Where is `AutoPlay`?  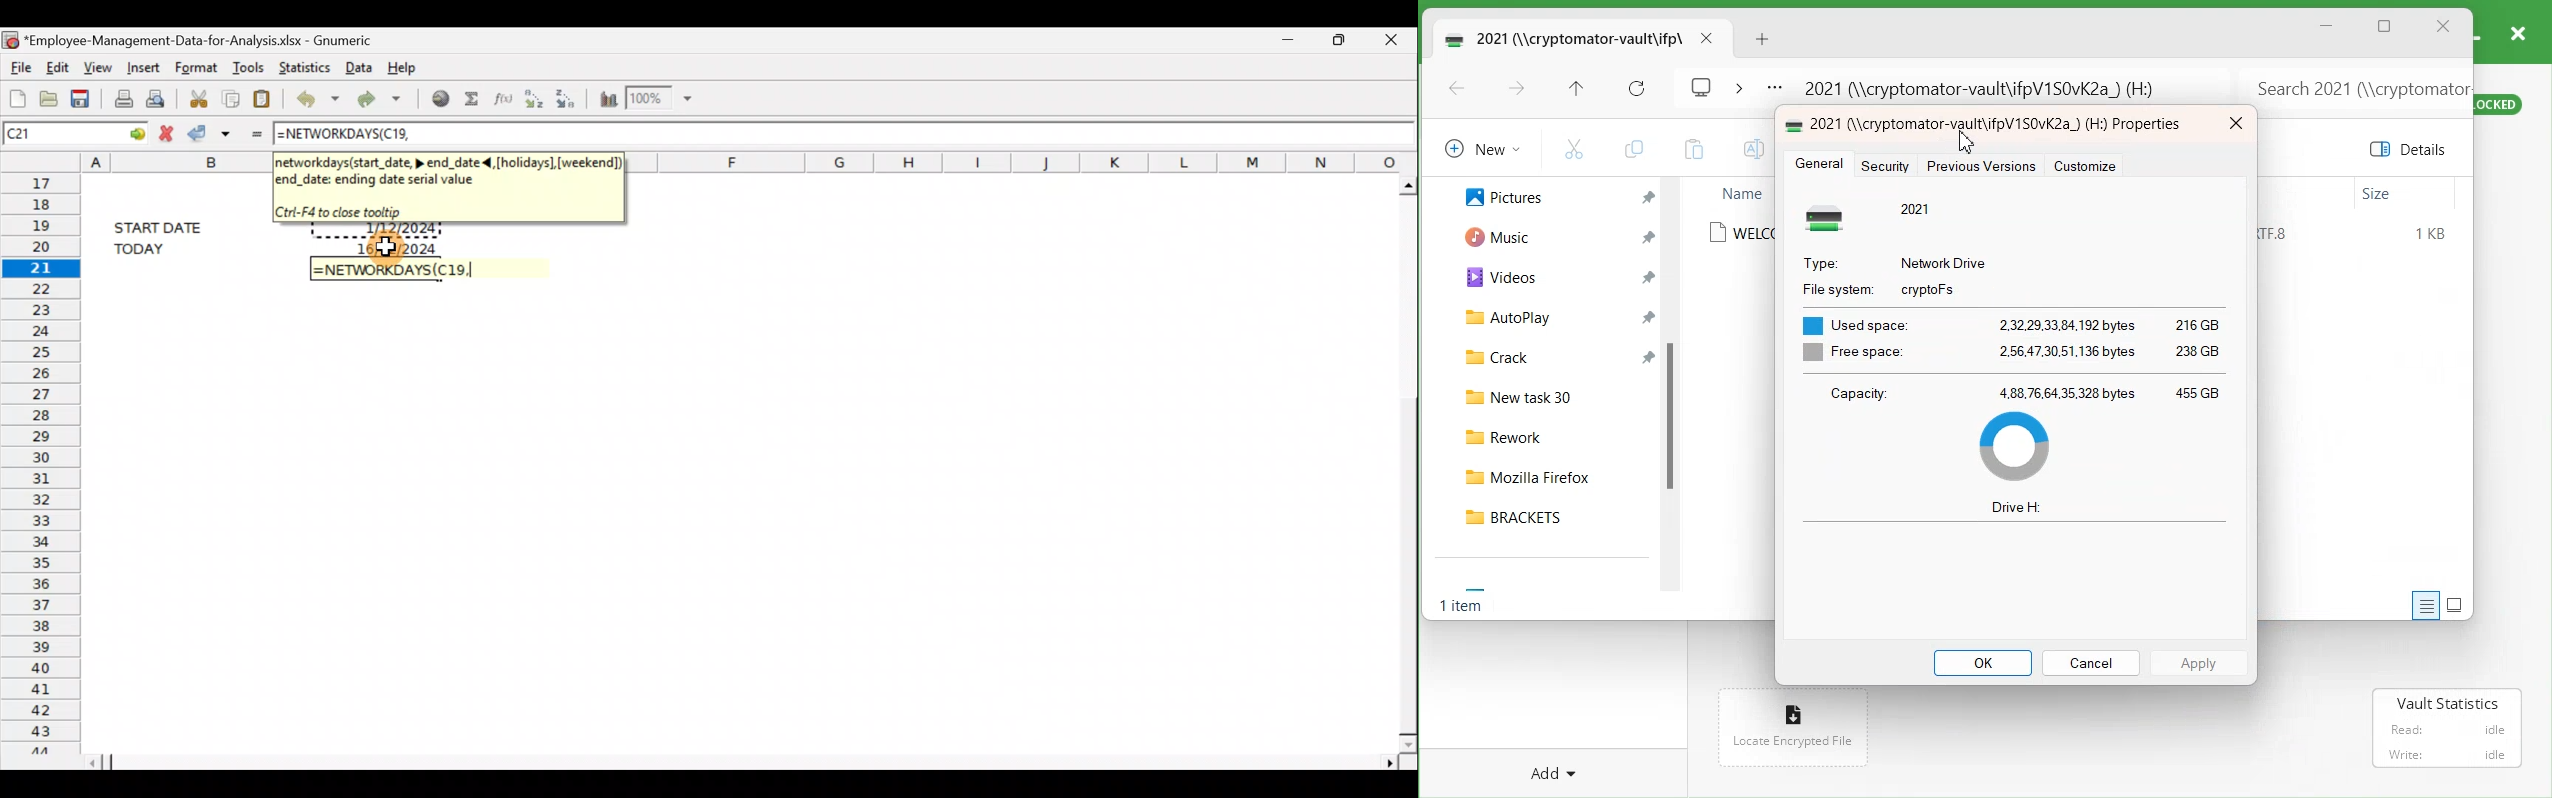
AutoPlay is located at coordinates (1497, 316).